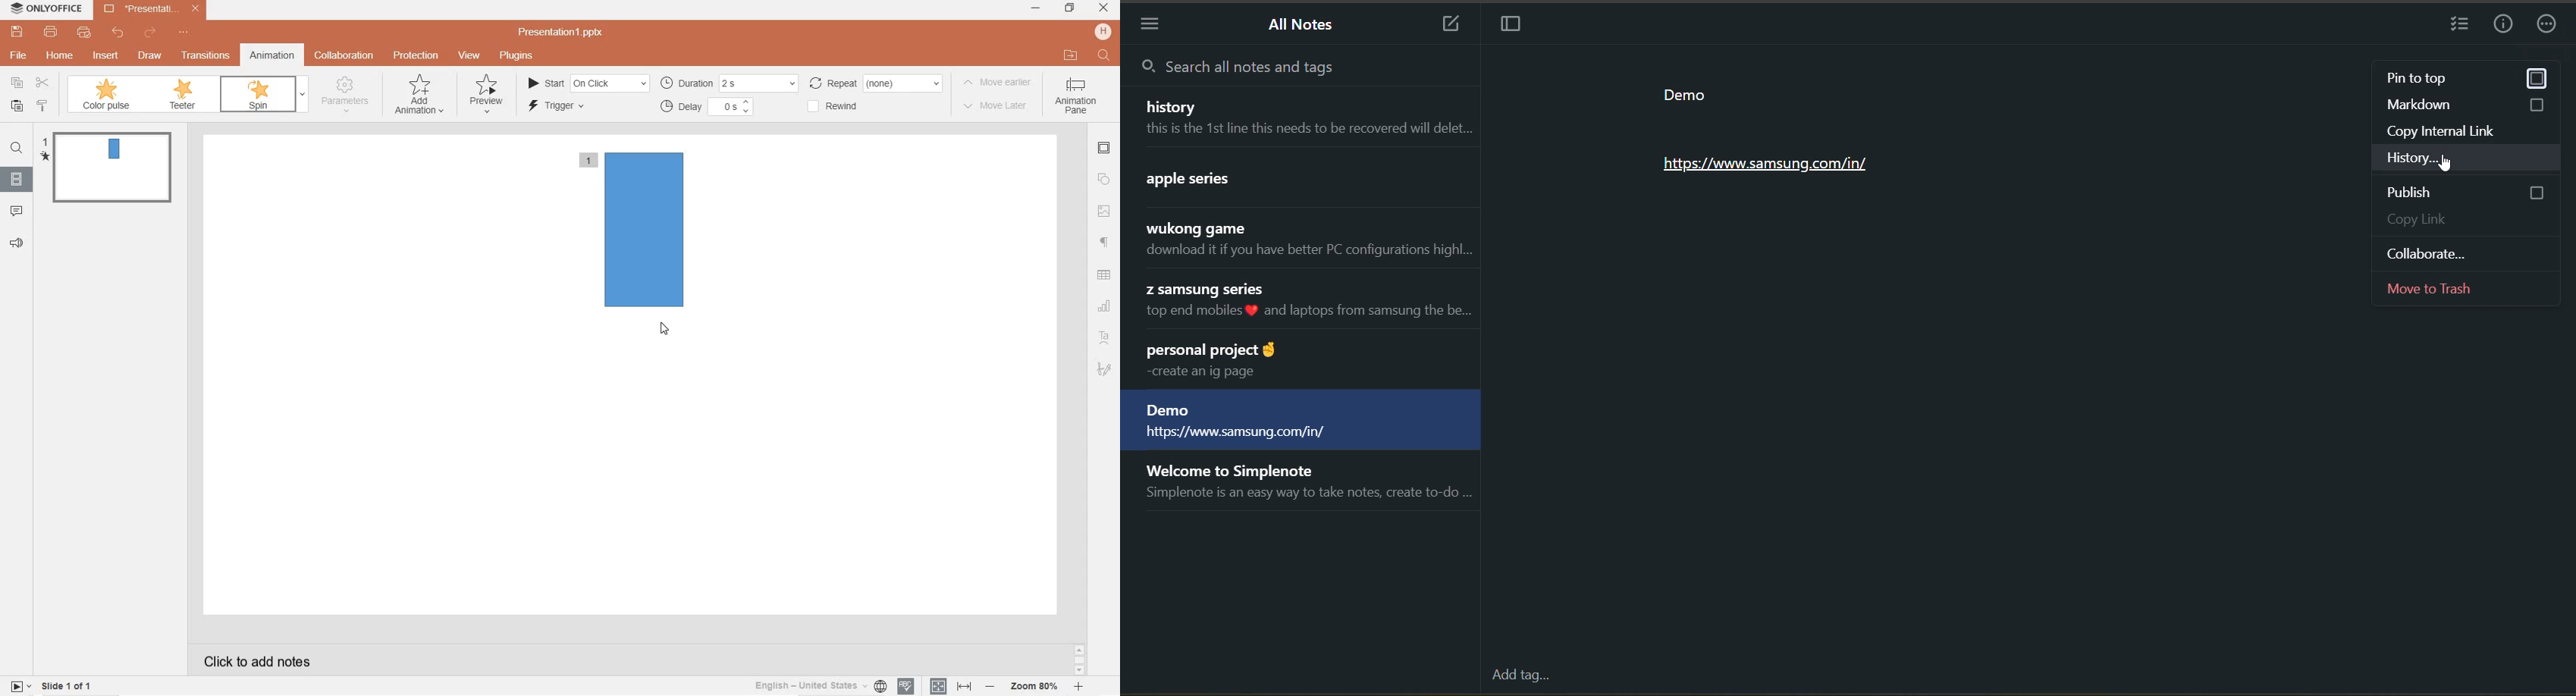 The height and width of the screenshot is (700, 2576). I want to click on scrollbar, so click(1078, 659).